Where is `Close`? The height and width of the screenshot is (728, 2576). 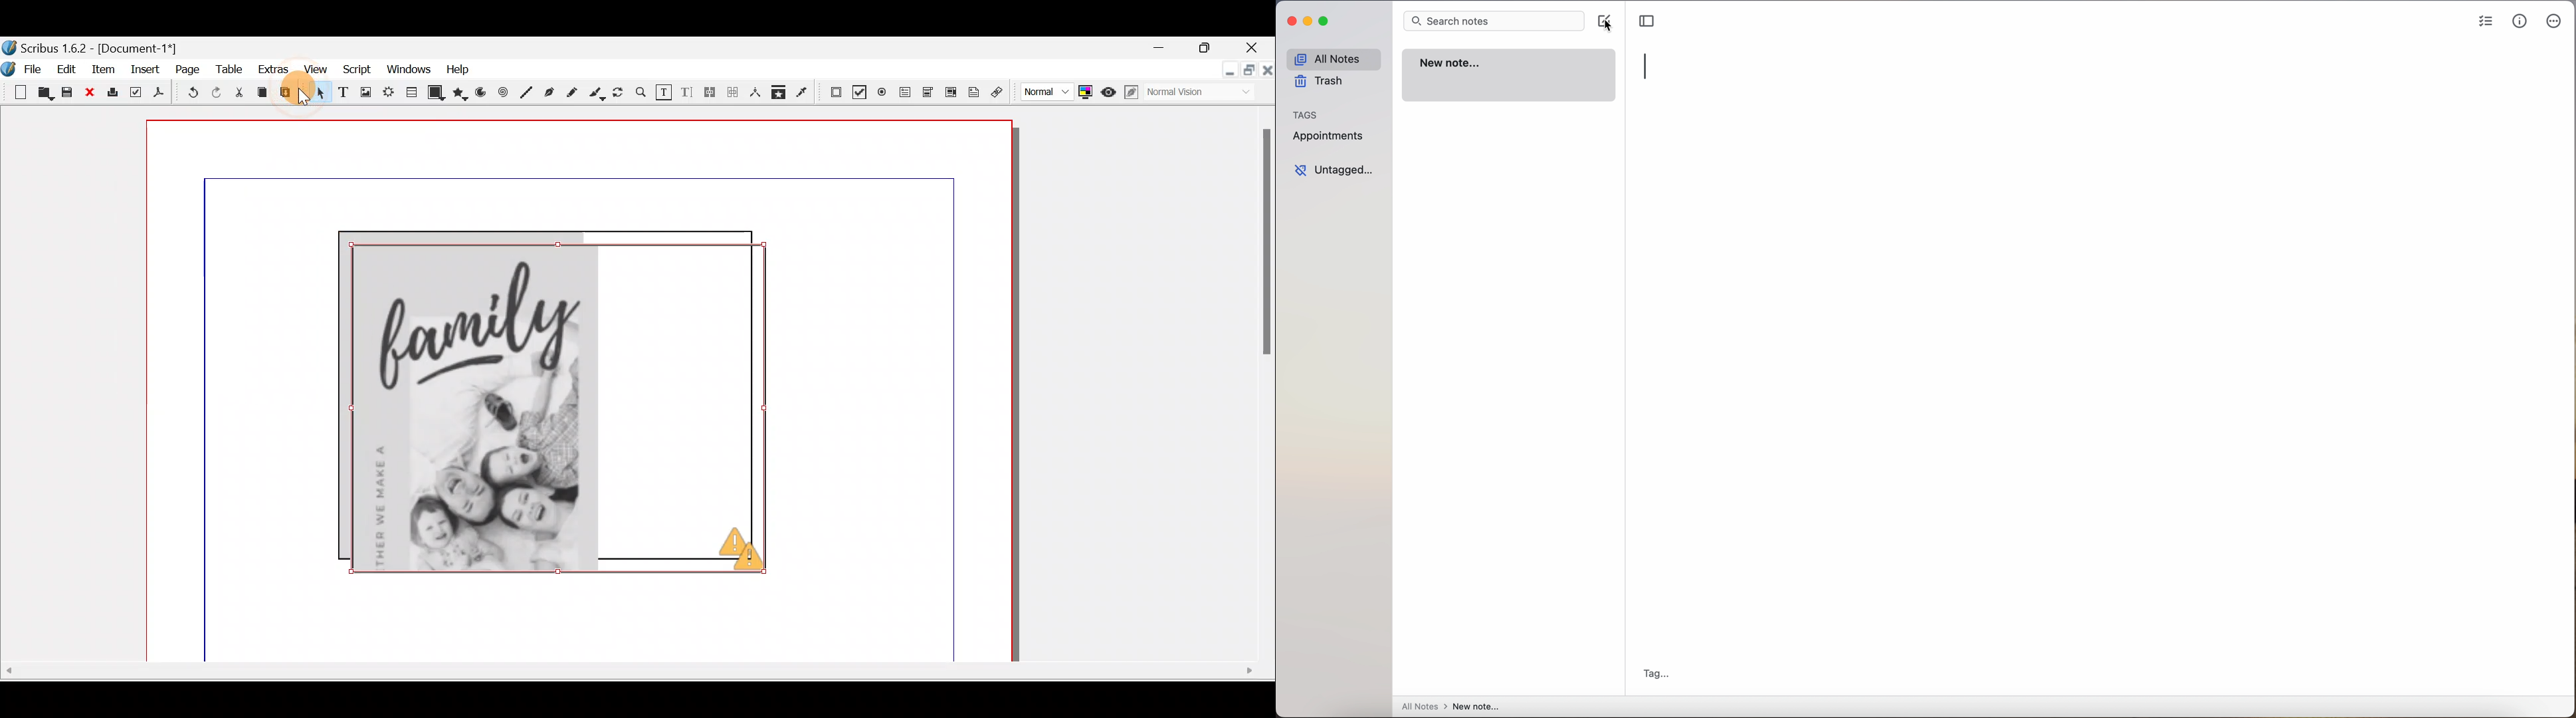
Close is located at coordinates (1266, 77).